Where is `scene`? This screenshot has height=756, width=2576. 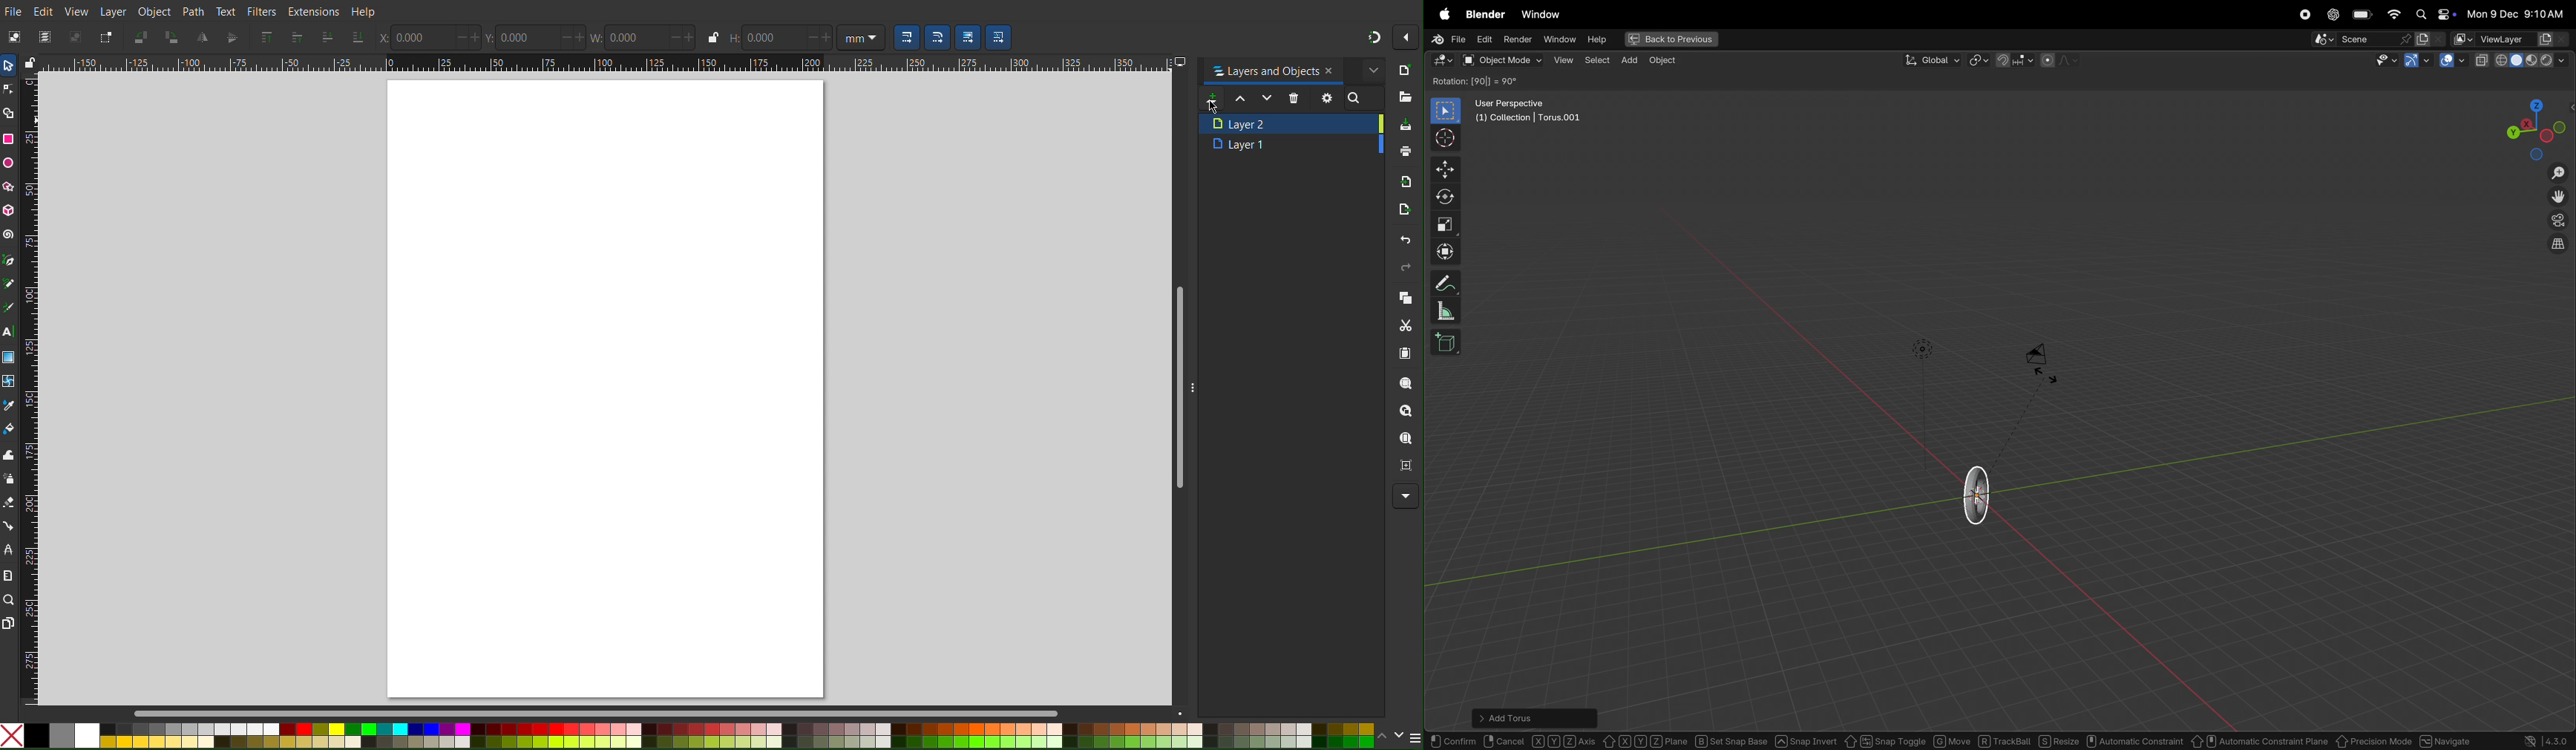 scene is located at coordinates (2362, 39).